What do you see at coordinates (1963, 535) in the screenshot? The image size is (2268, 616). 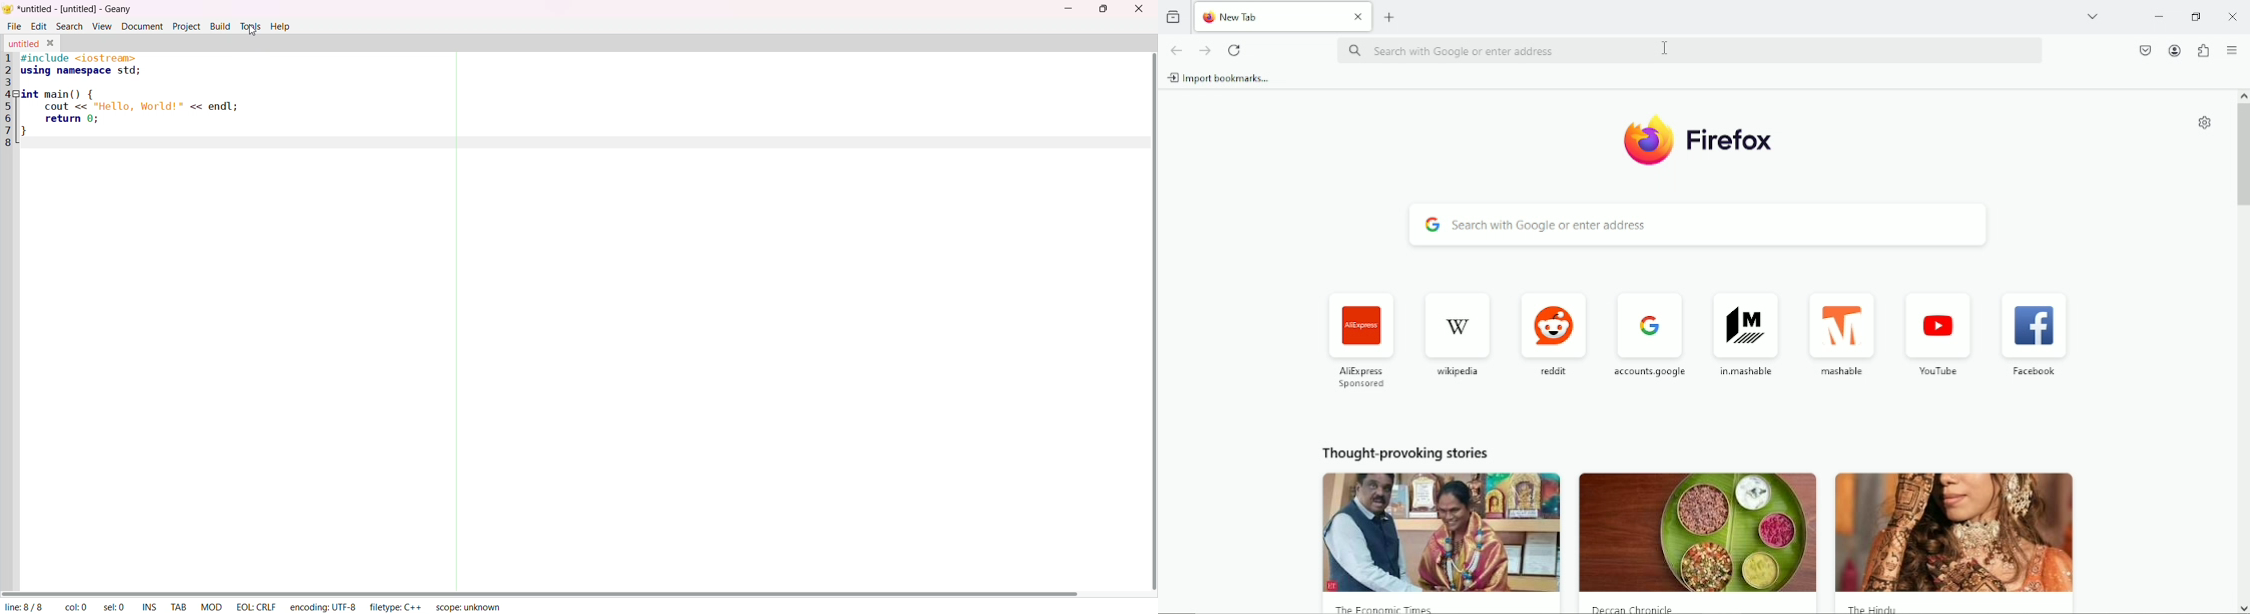 I see `image` at bounding box center [1963, 535].